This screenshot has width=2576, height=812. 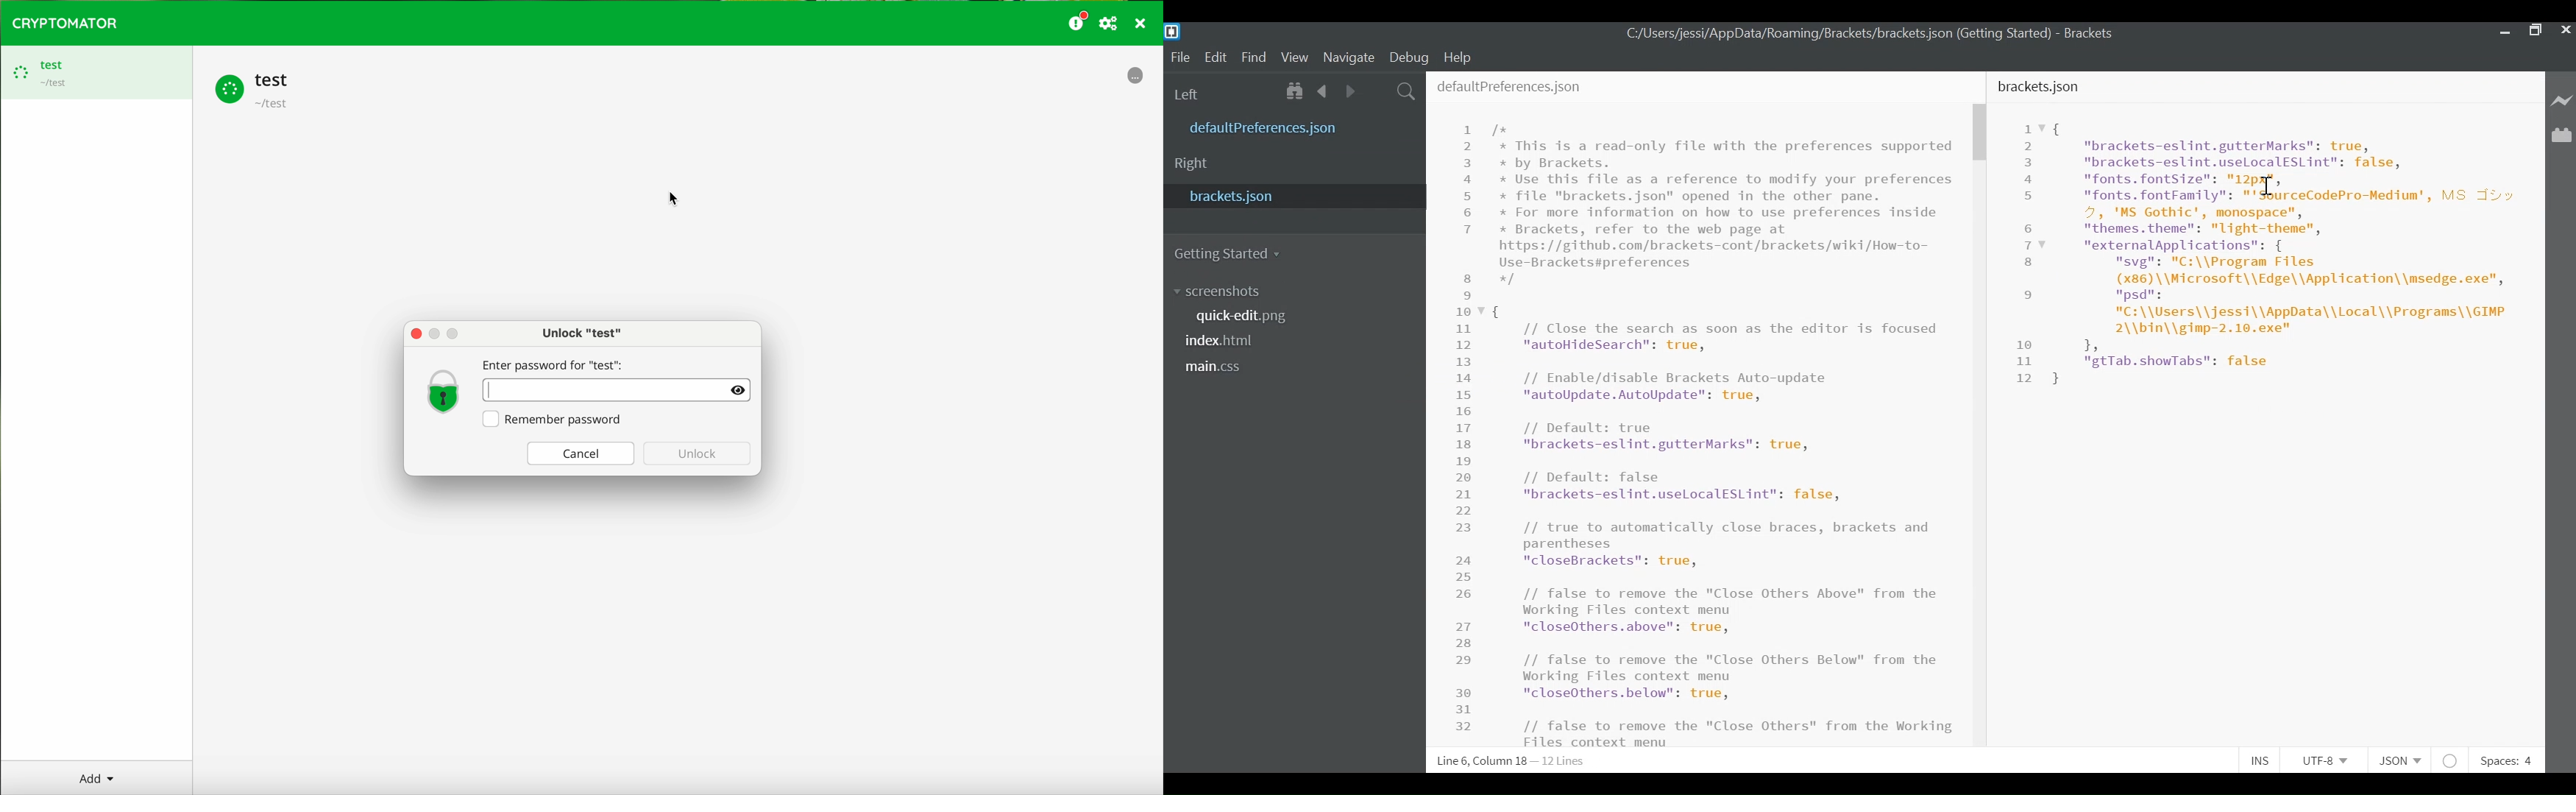 I want to click on Manage Extenions, so click(x=2562, y=135).